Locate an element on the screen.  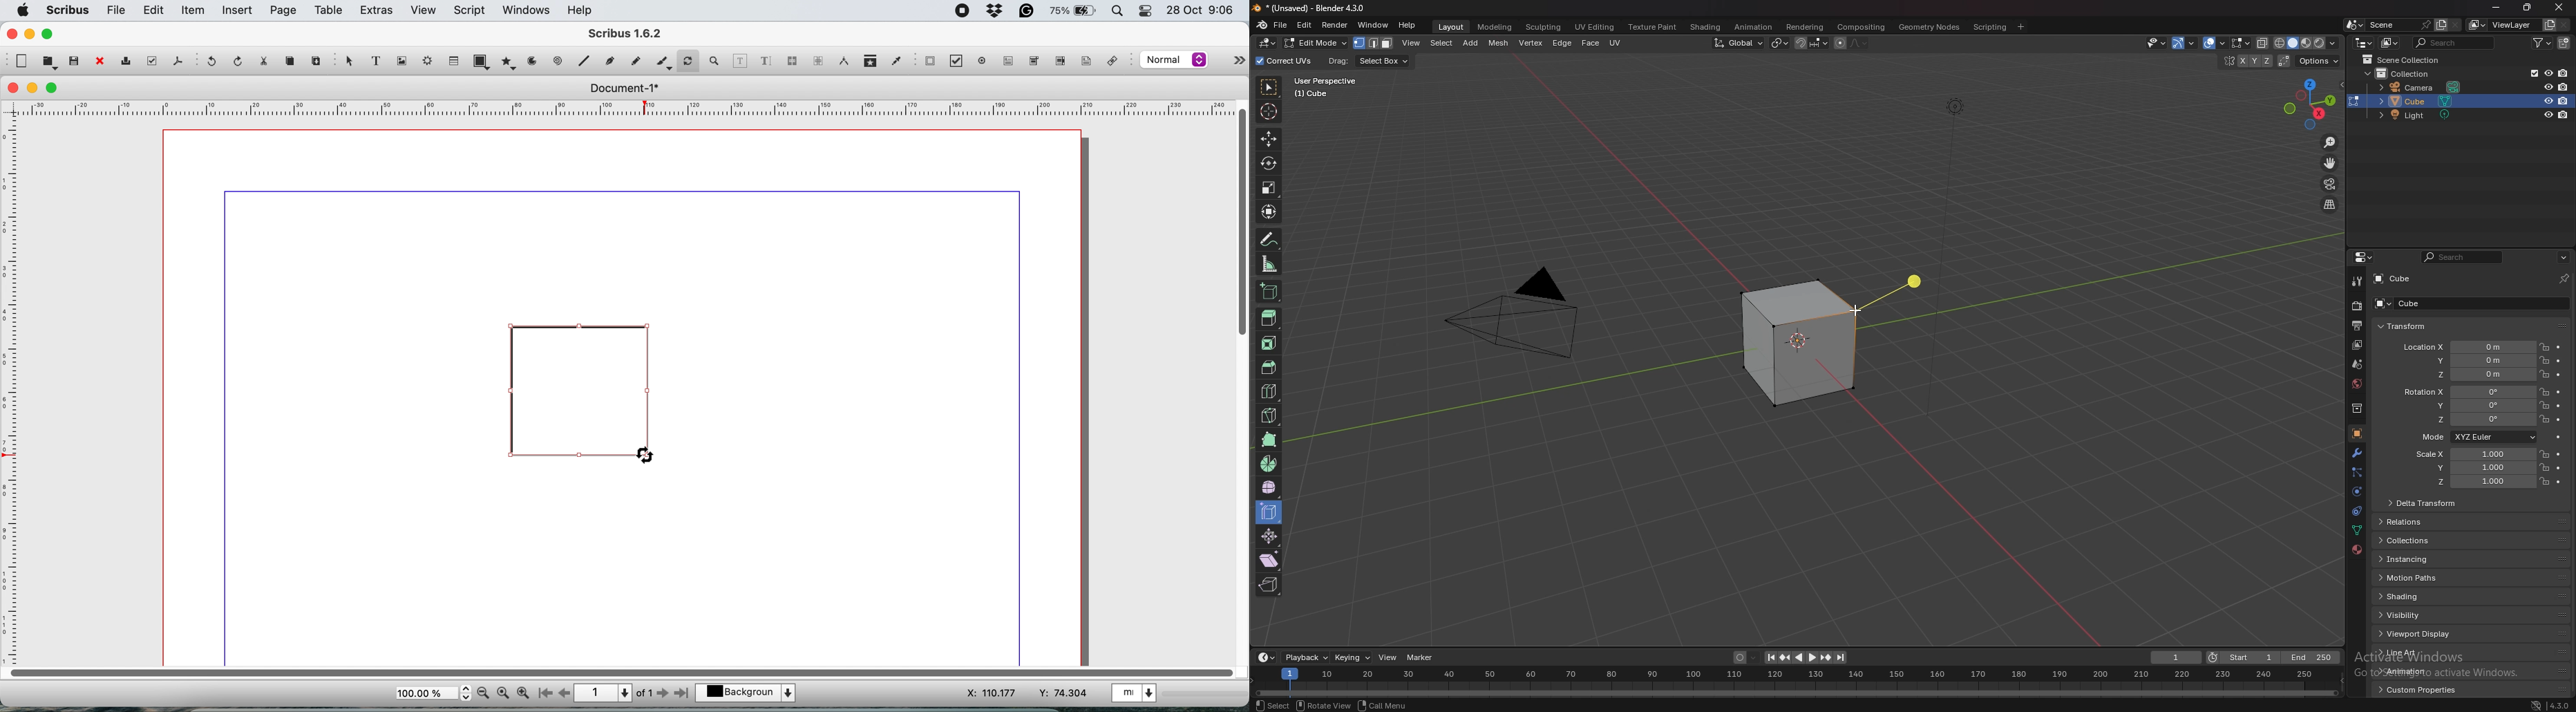
save as pdf is located at coordinates (176, 61).